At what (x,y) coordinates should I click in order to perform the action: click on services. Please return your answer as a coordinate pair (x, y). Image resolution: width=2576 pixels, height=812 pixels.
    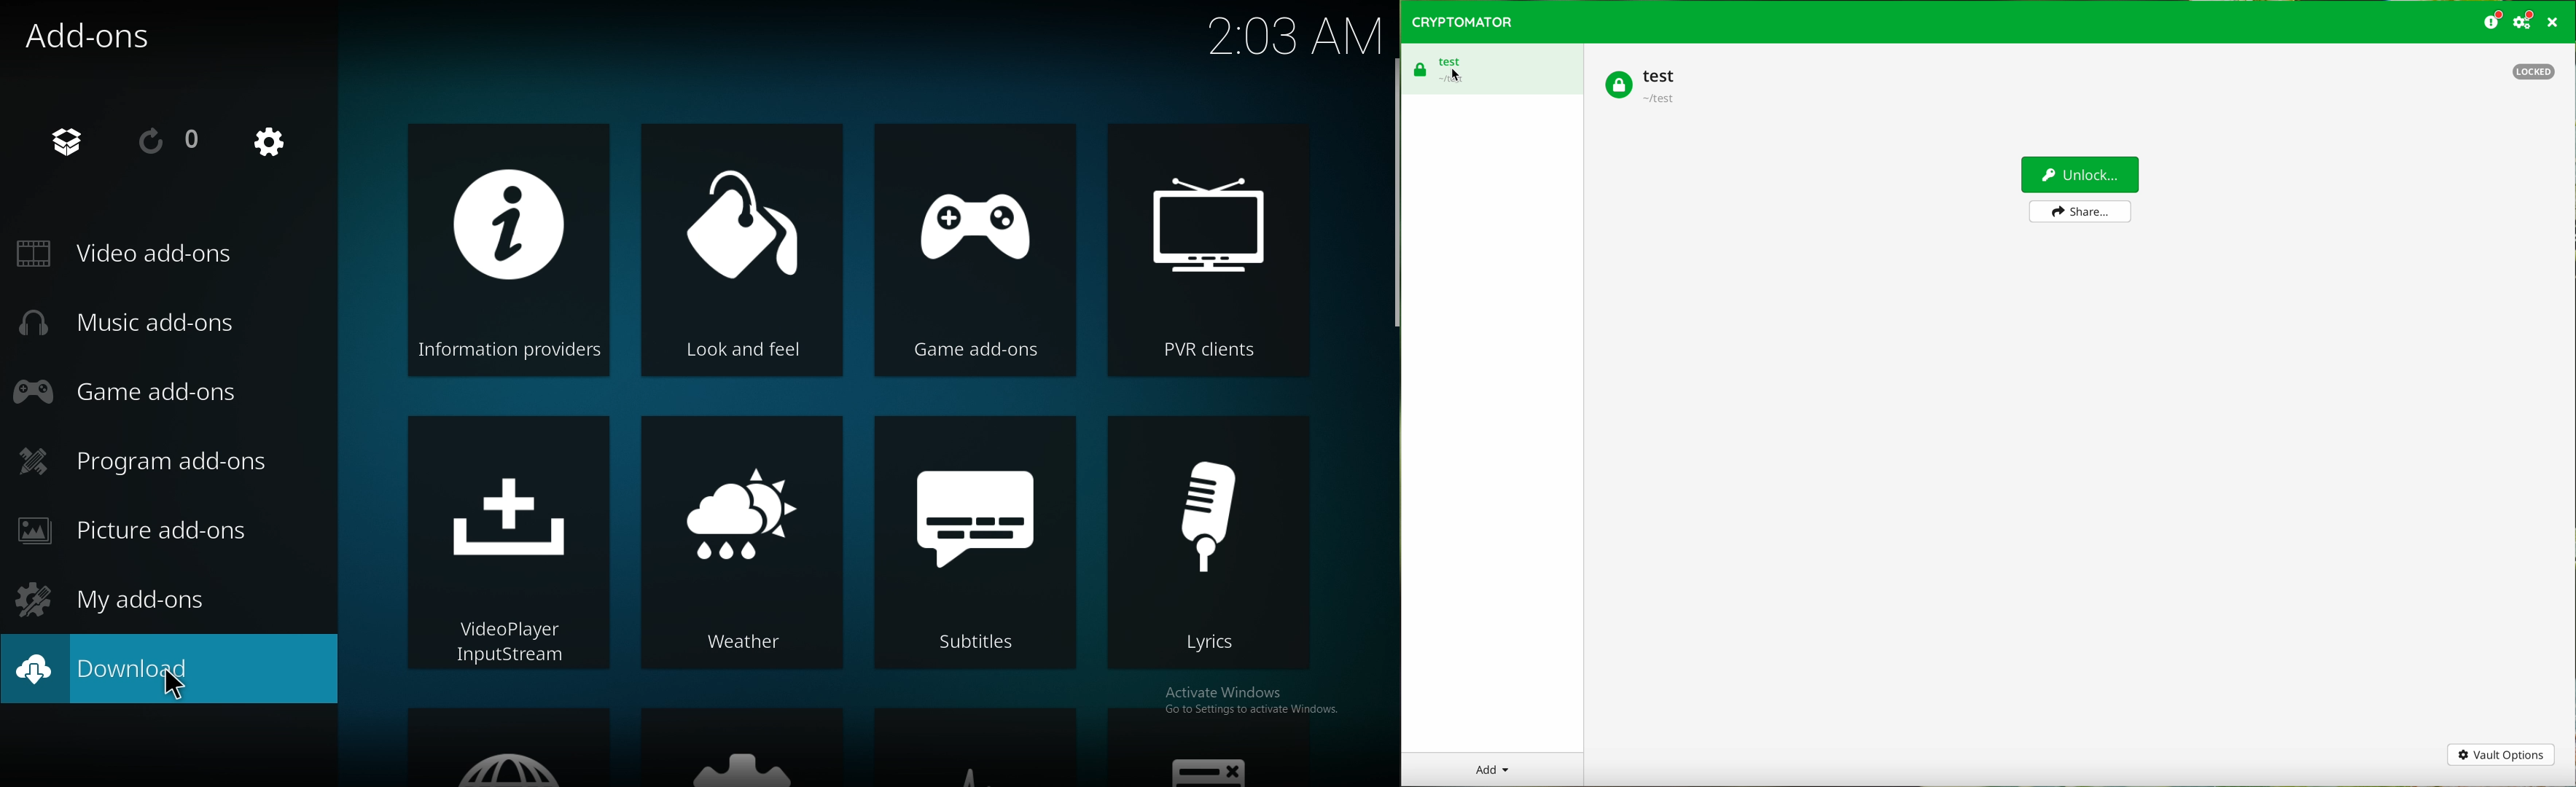
    Looking at the image, I should click on (741, 747).